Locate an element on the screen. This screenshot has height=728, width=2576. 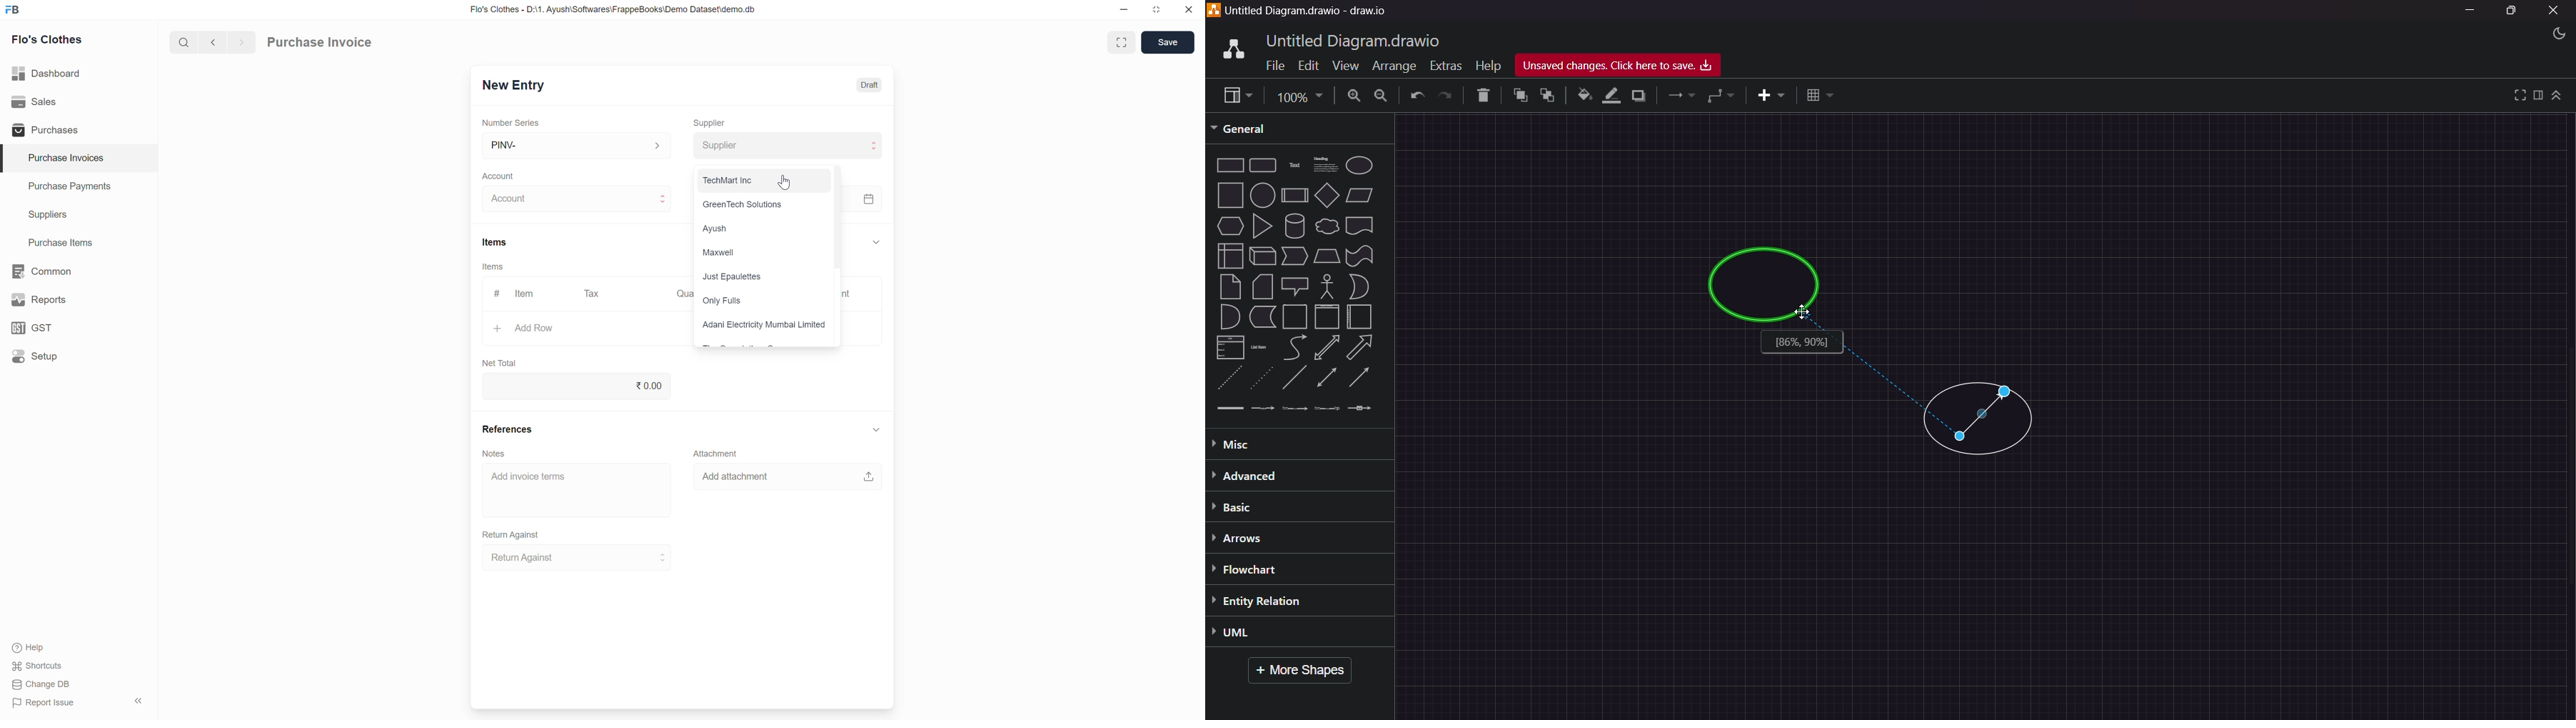
Notes is located at coordinates (494, 454).